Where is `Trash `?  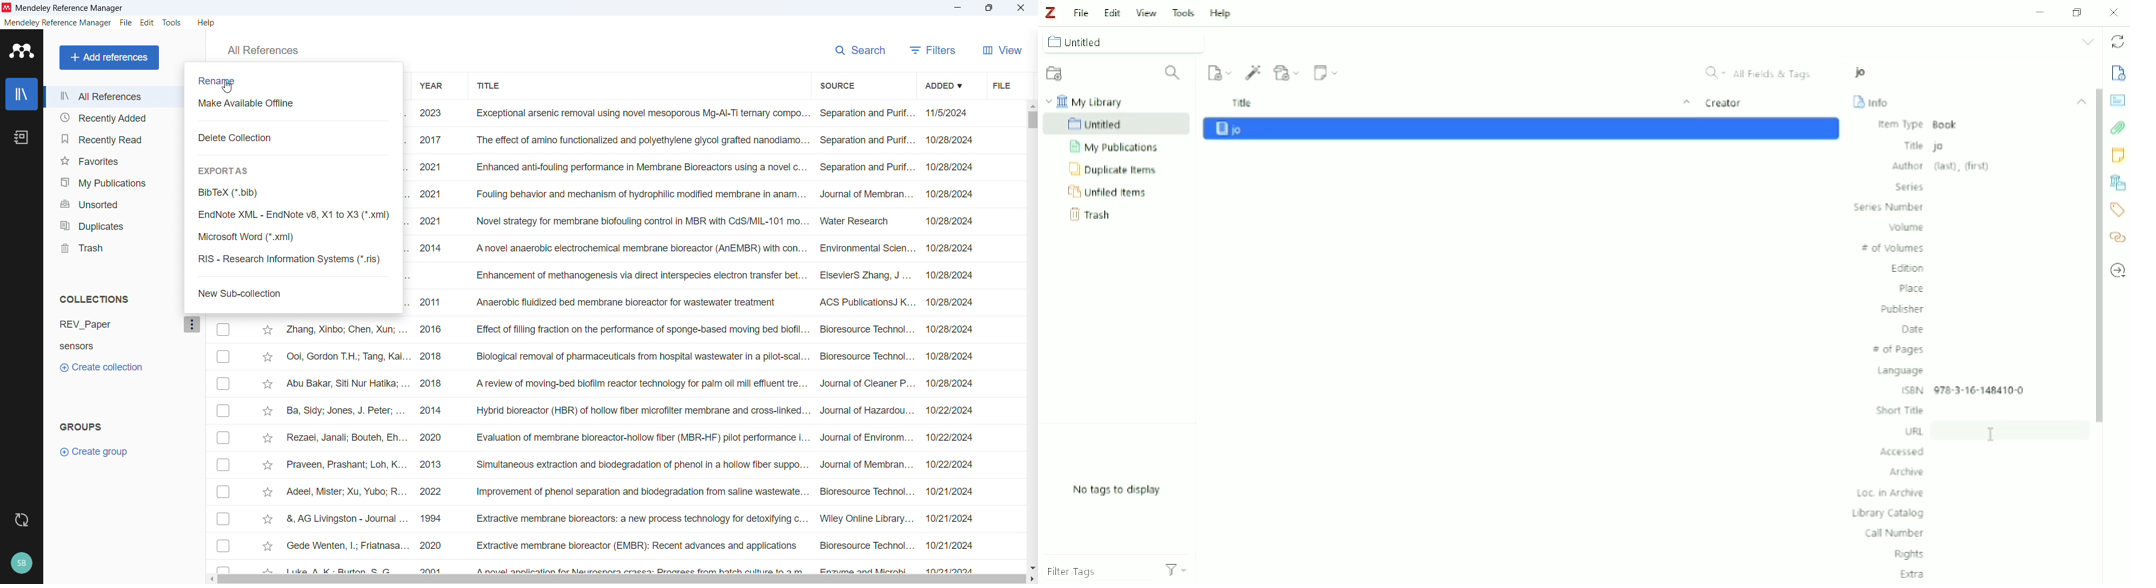 Trash  is located at coordinates (114, 247).